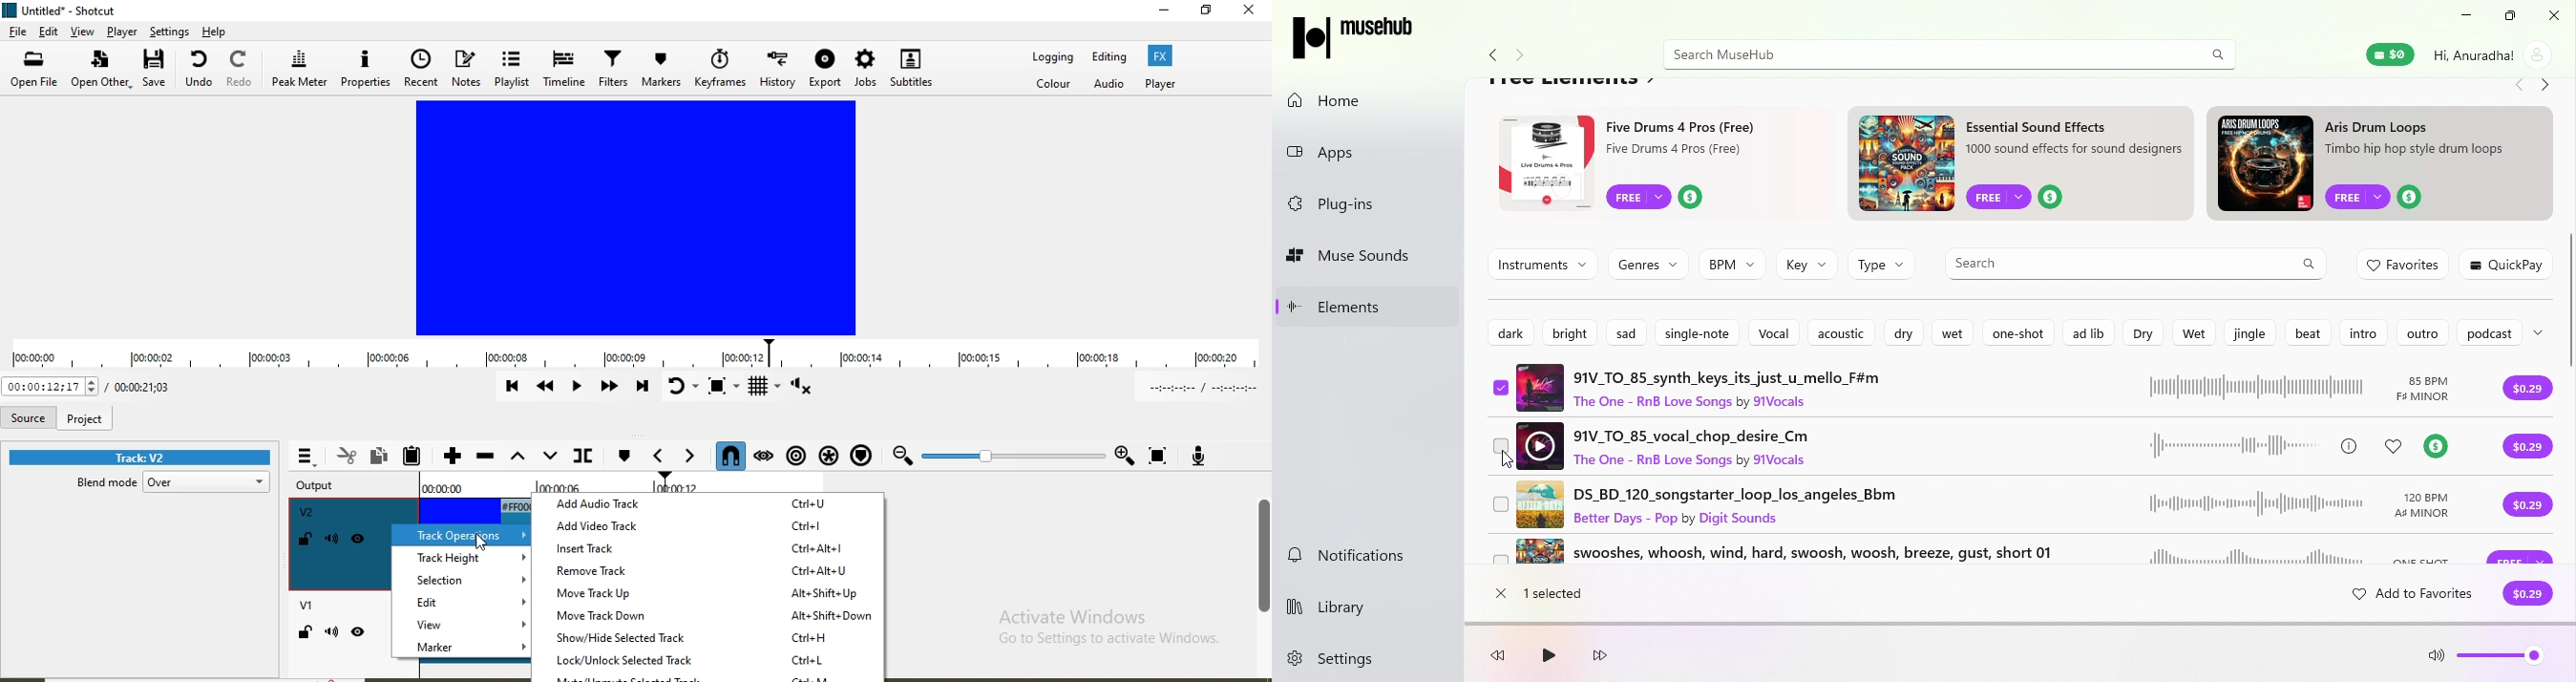 The height and width of the screenshot is (700, 2576). What do you see at coordinates (485, 457) in the screenshot?
I see `Ripple delete` at bounding box center [485, 457].